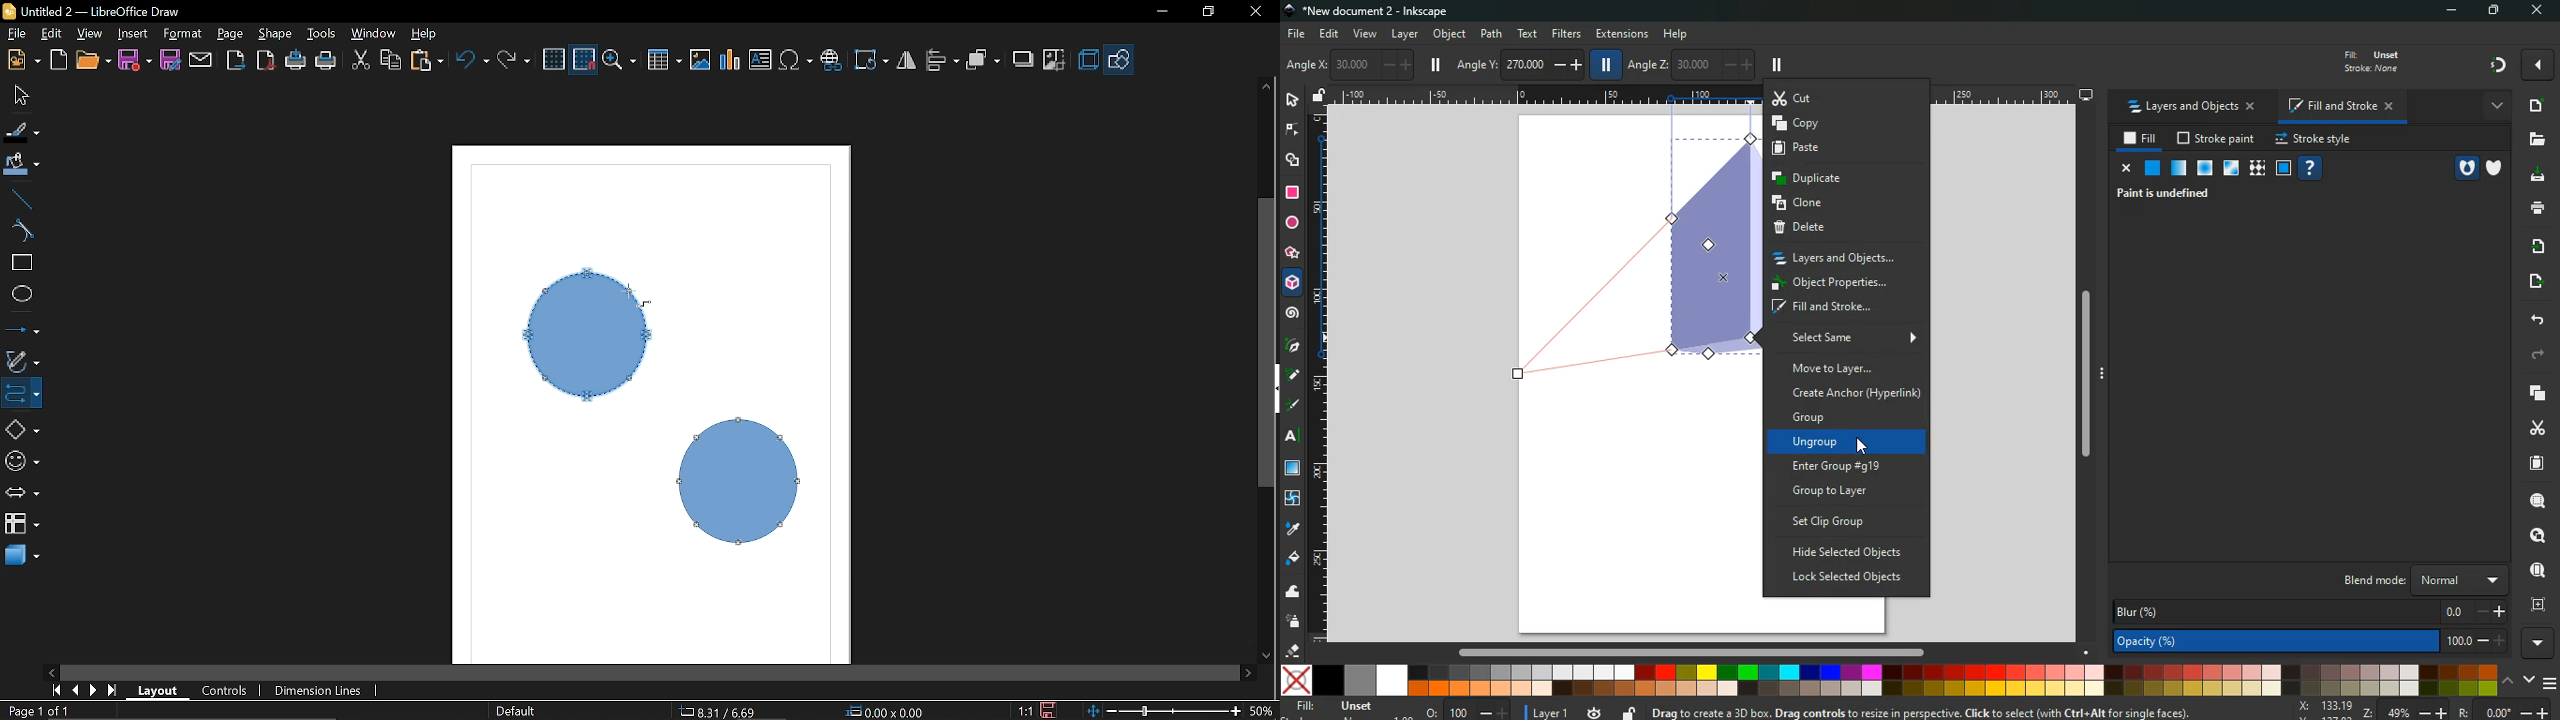 This screenshot has width=2576, height=728. Describe the element at coordinates (1052, 60) in the screenshot. I see `Crop` at that location.